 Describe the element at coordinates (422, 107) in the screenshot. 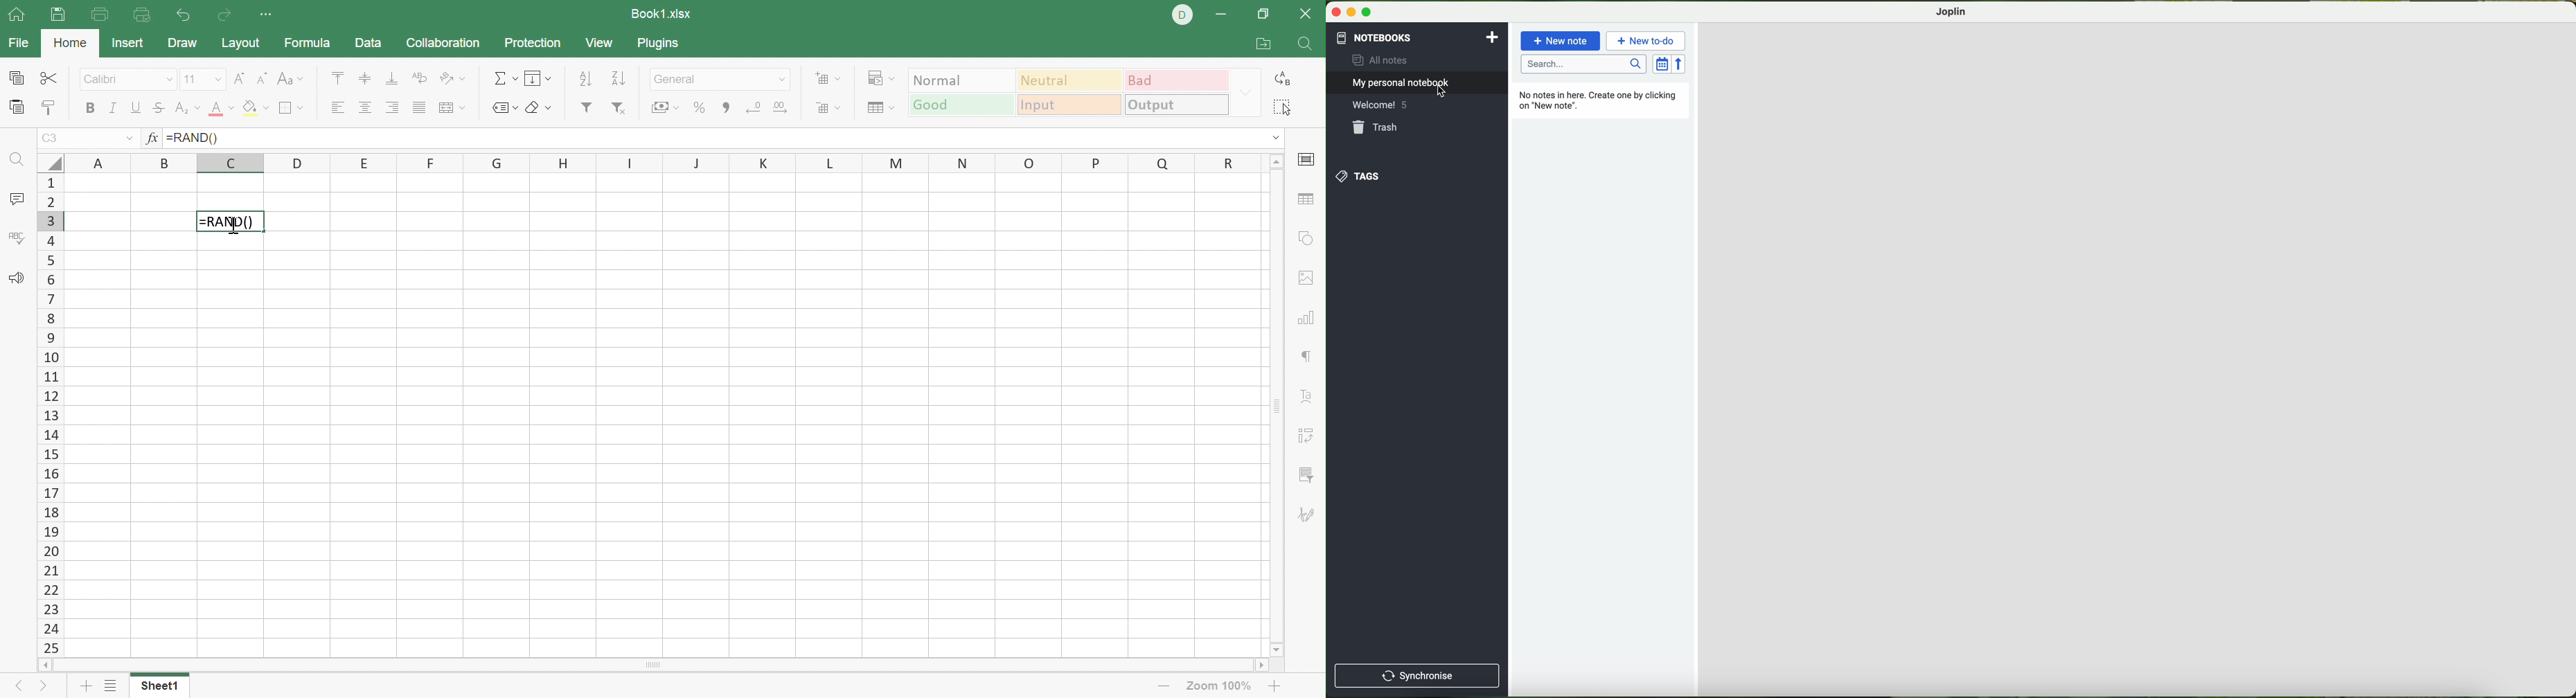

I see `Justified` at that location.